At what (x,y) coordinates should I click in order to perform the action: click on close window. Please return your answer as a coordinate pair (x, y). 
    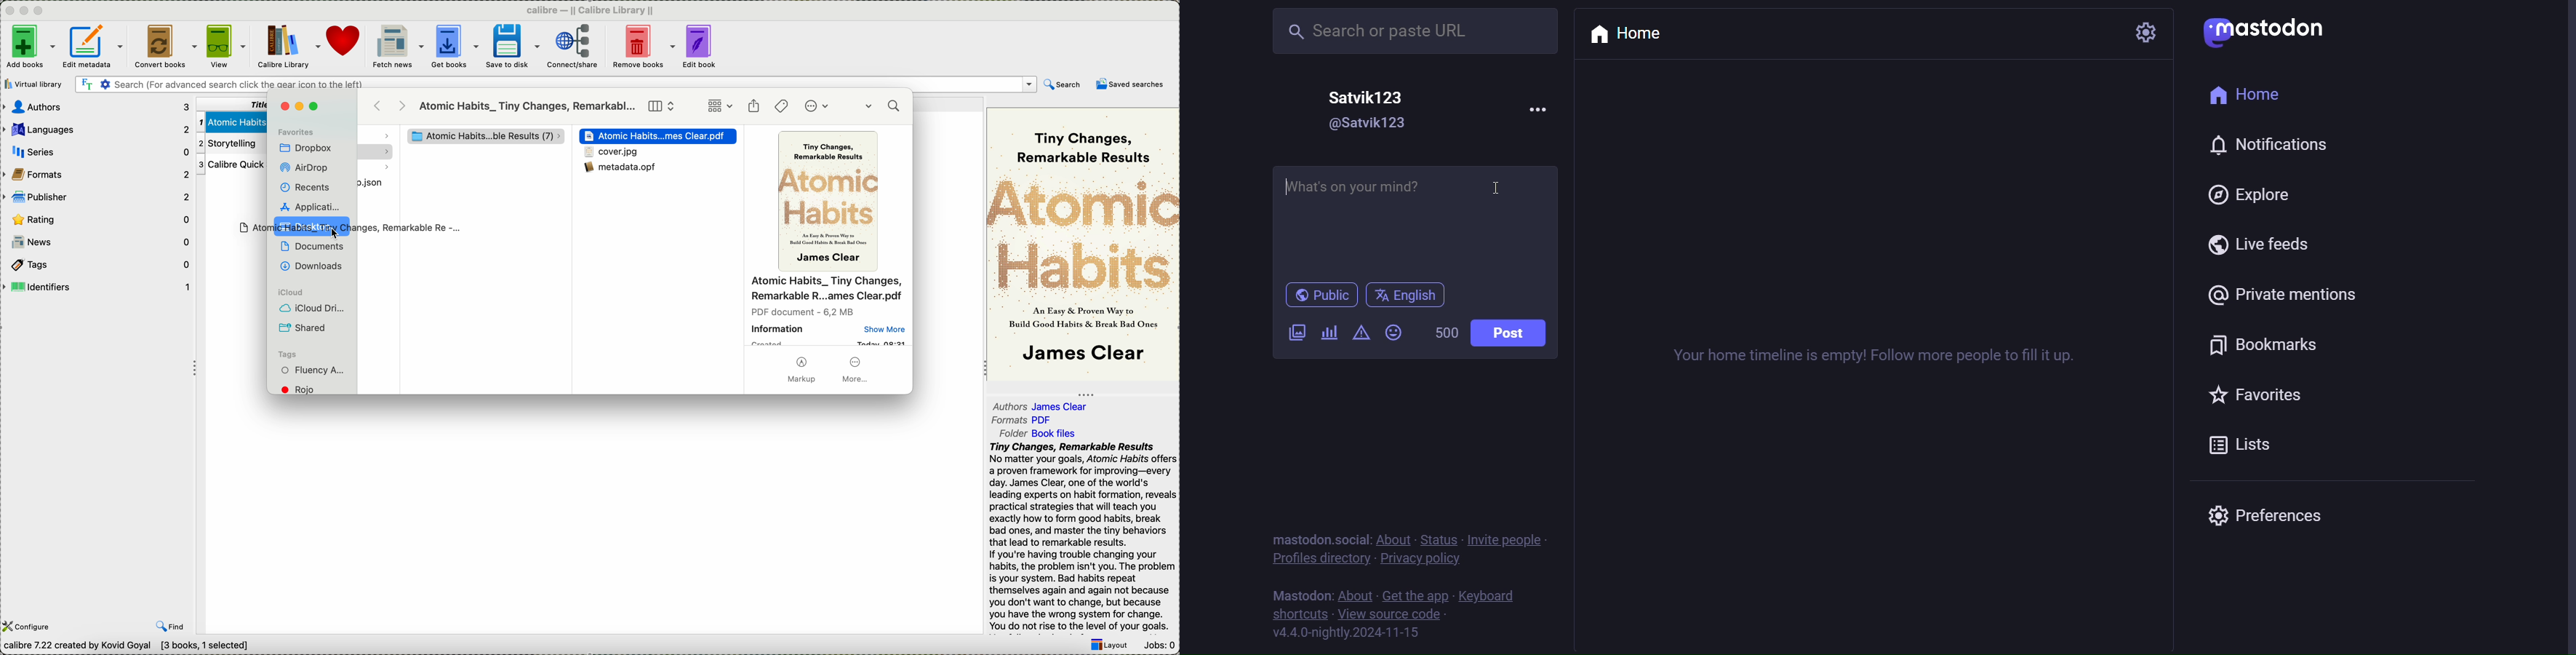
    Looking at the image, I should click on (284, 106).